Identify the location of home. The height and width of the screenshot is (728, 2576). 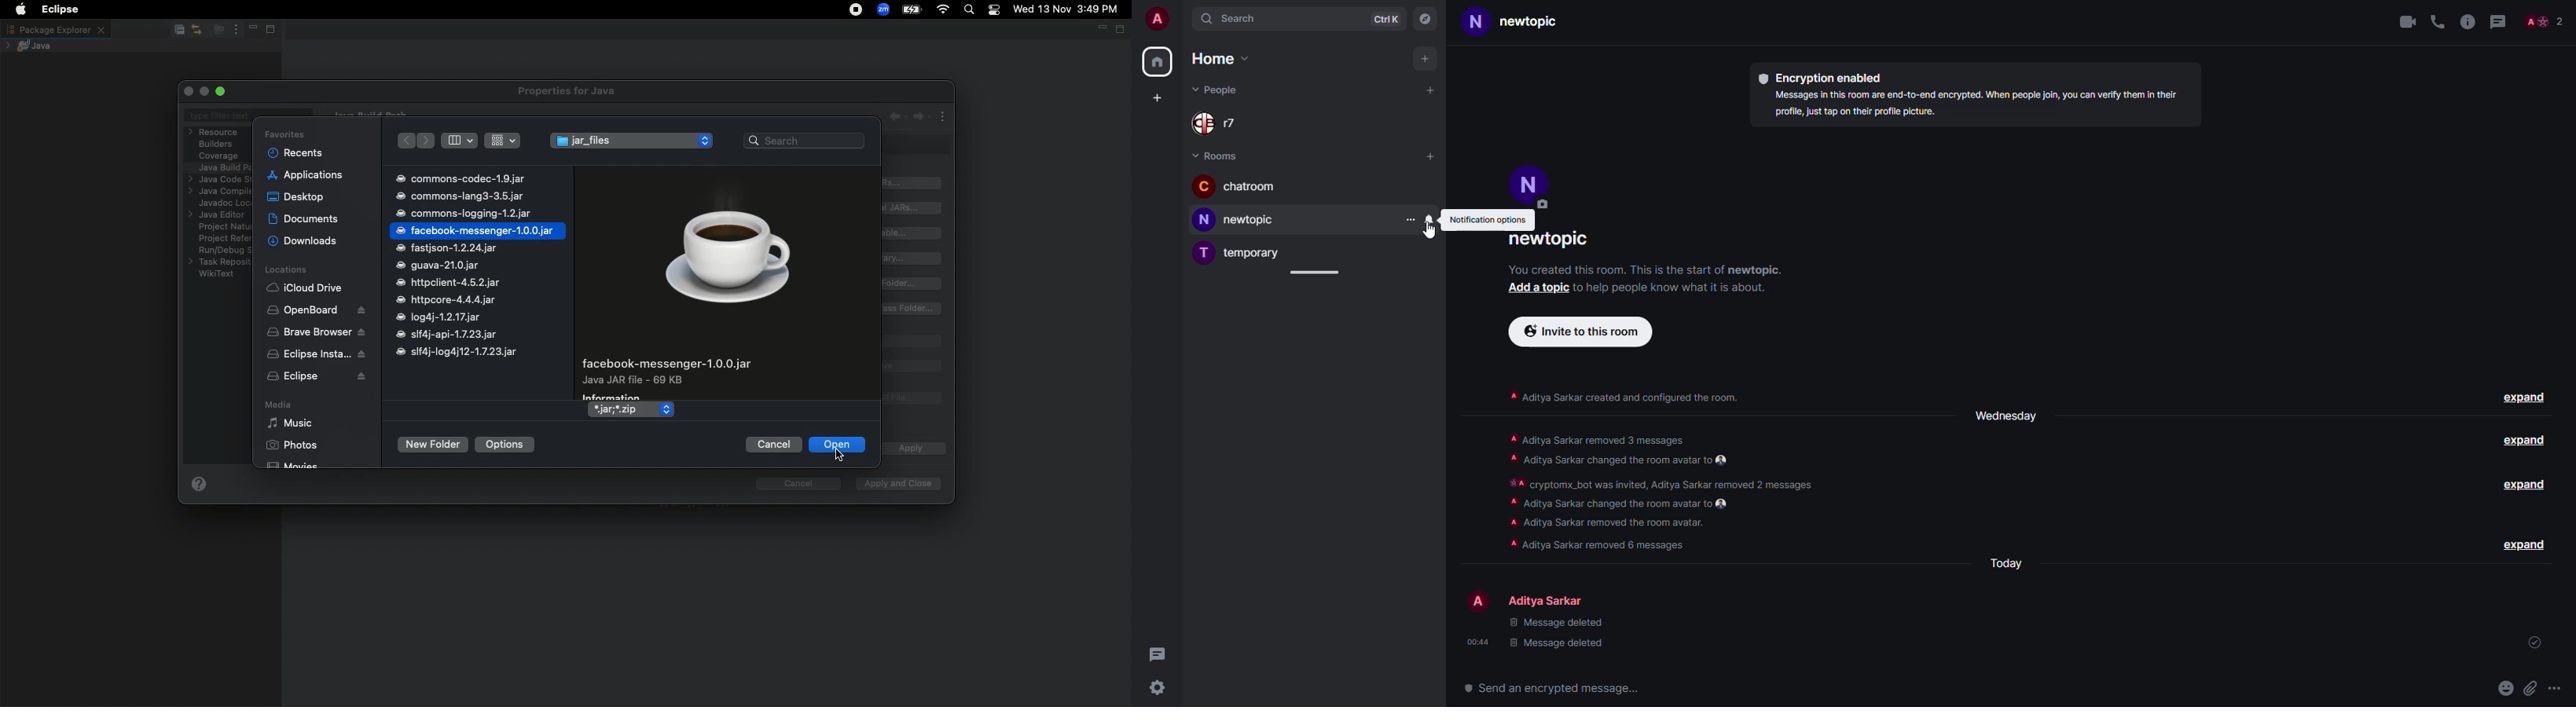
(1159, 62).